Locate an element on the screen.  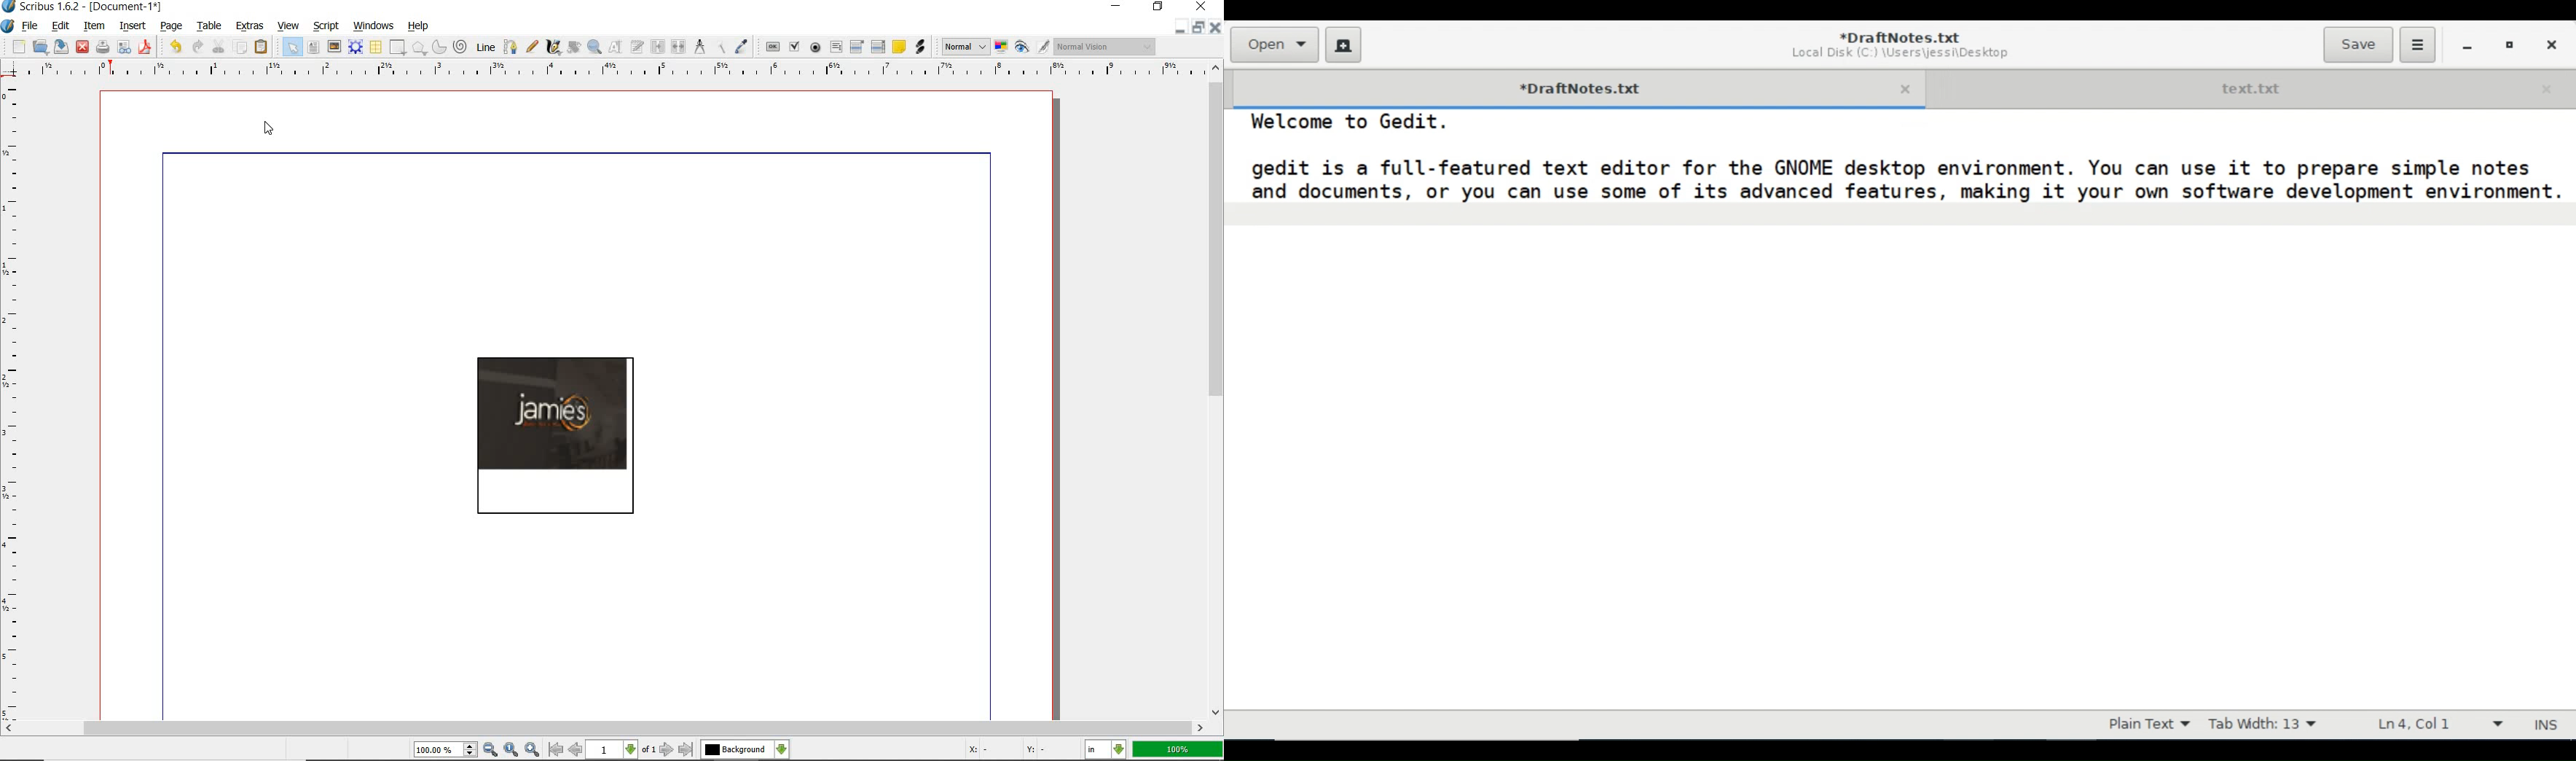
save as pdf is located at coordinates (146, 47).